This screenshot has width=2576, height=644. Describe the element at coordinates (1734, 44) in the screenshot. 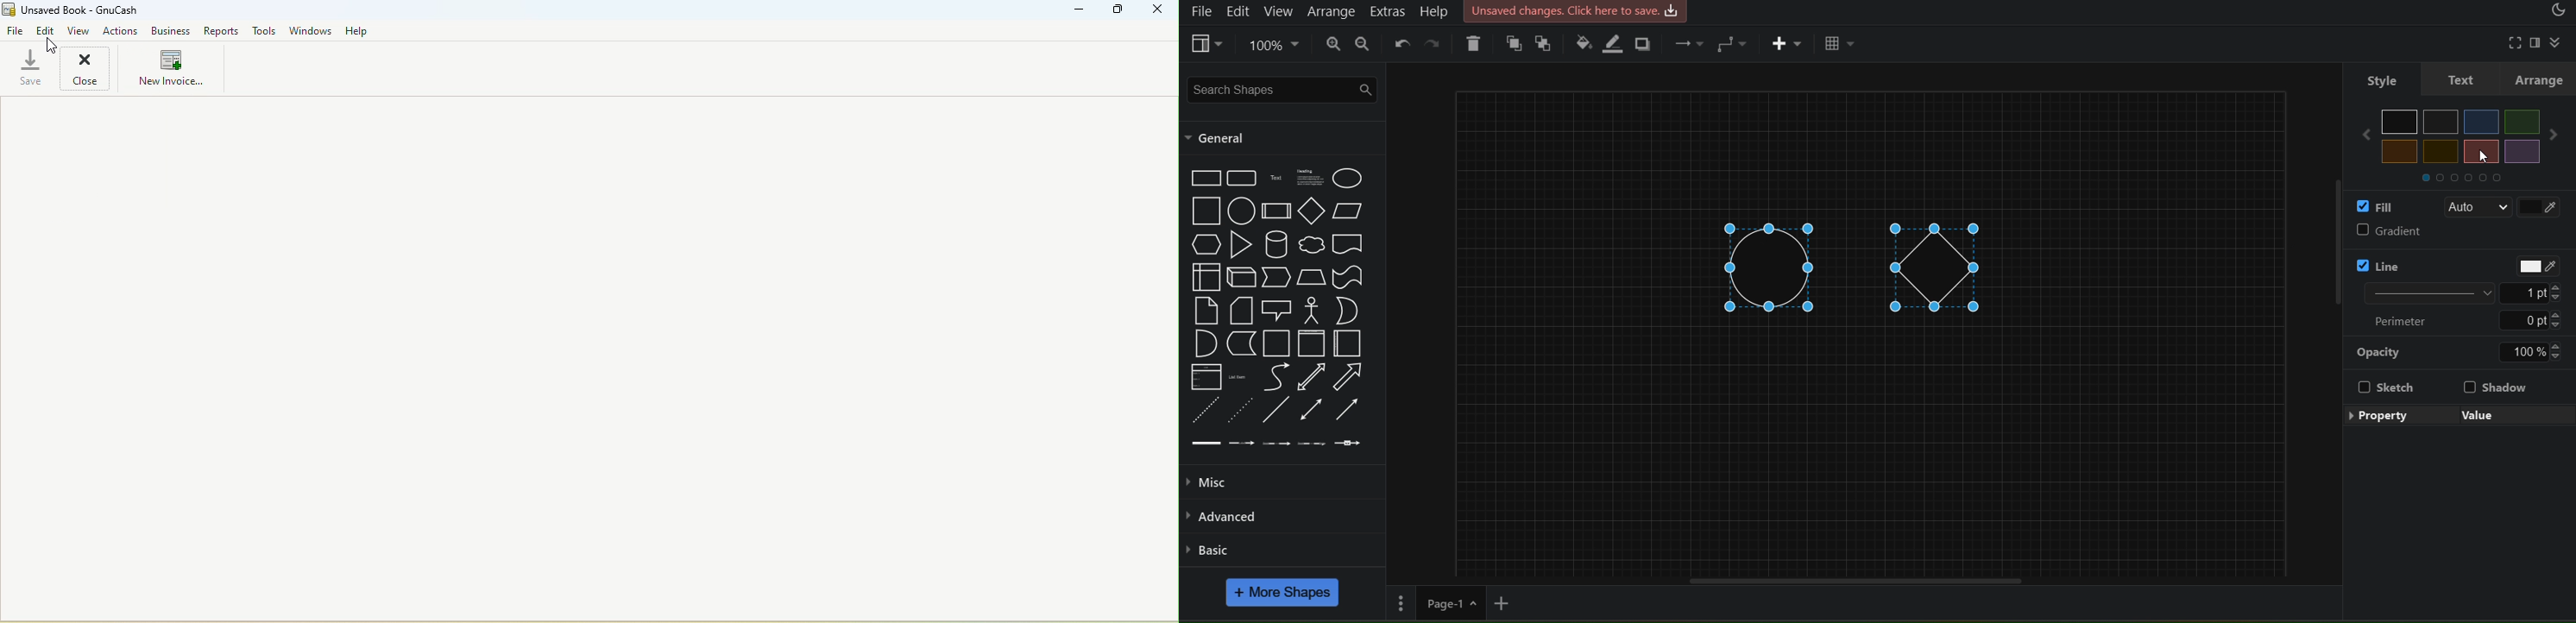

I see `connection` at that location.